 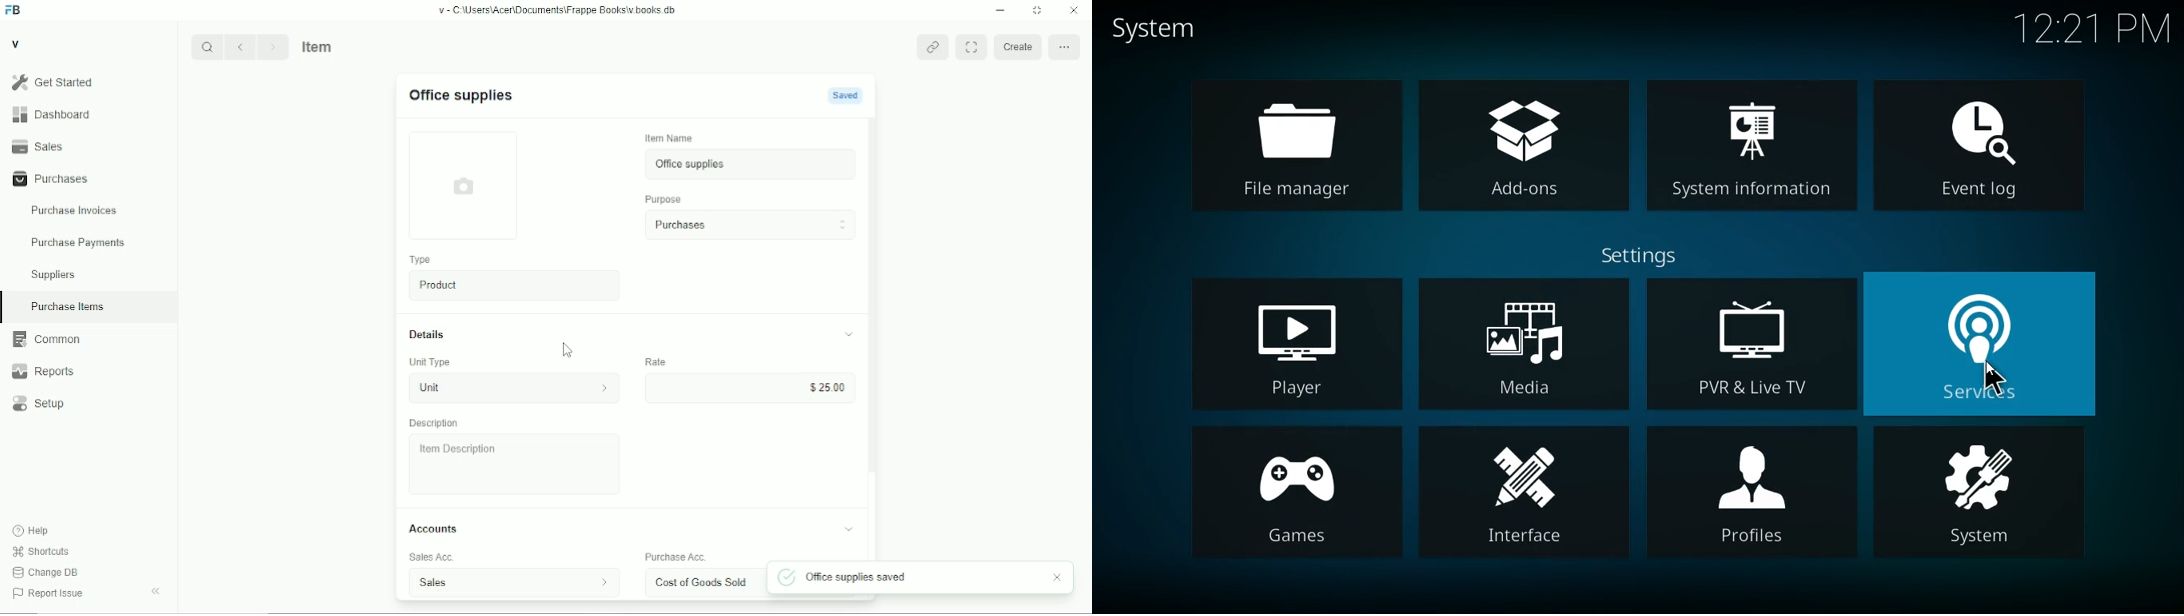 I want to click on media, so click(x=1524, y=343).